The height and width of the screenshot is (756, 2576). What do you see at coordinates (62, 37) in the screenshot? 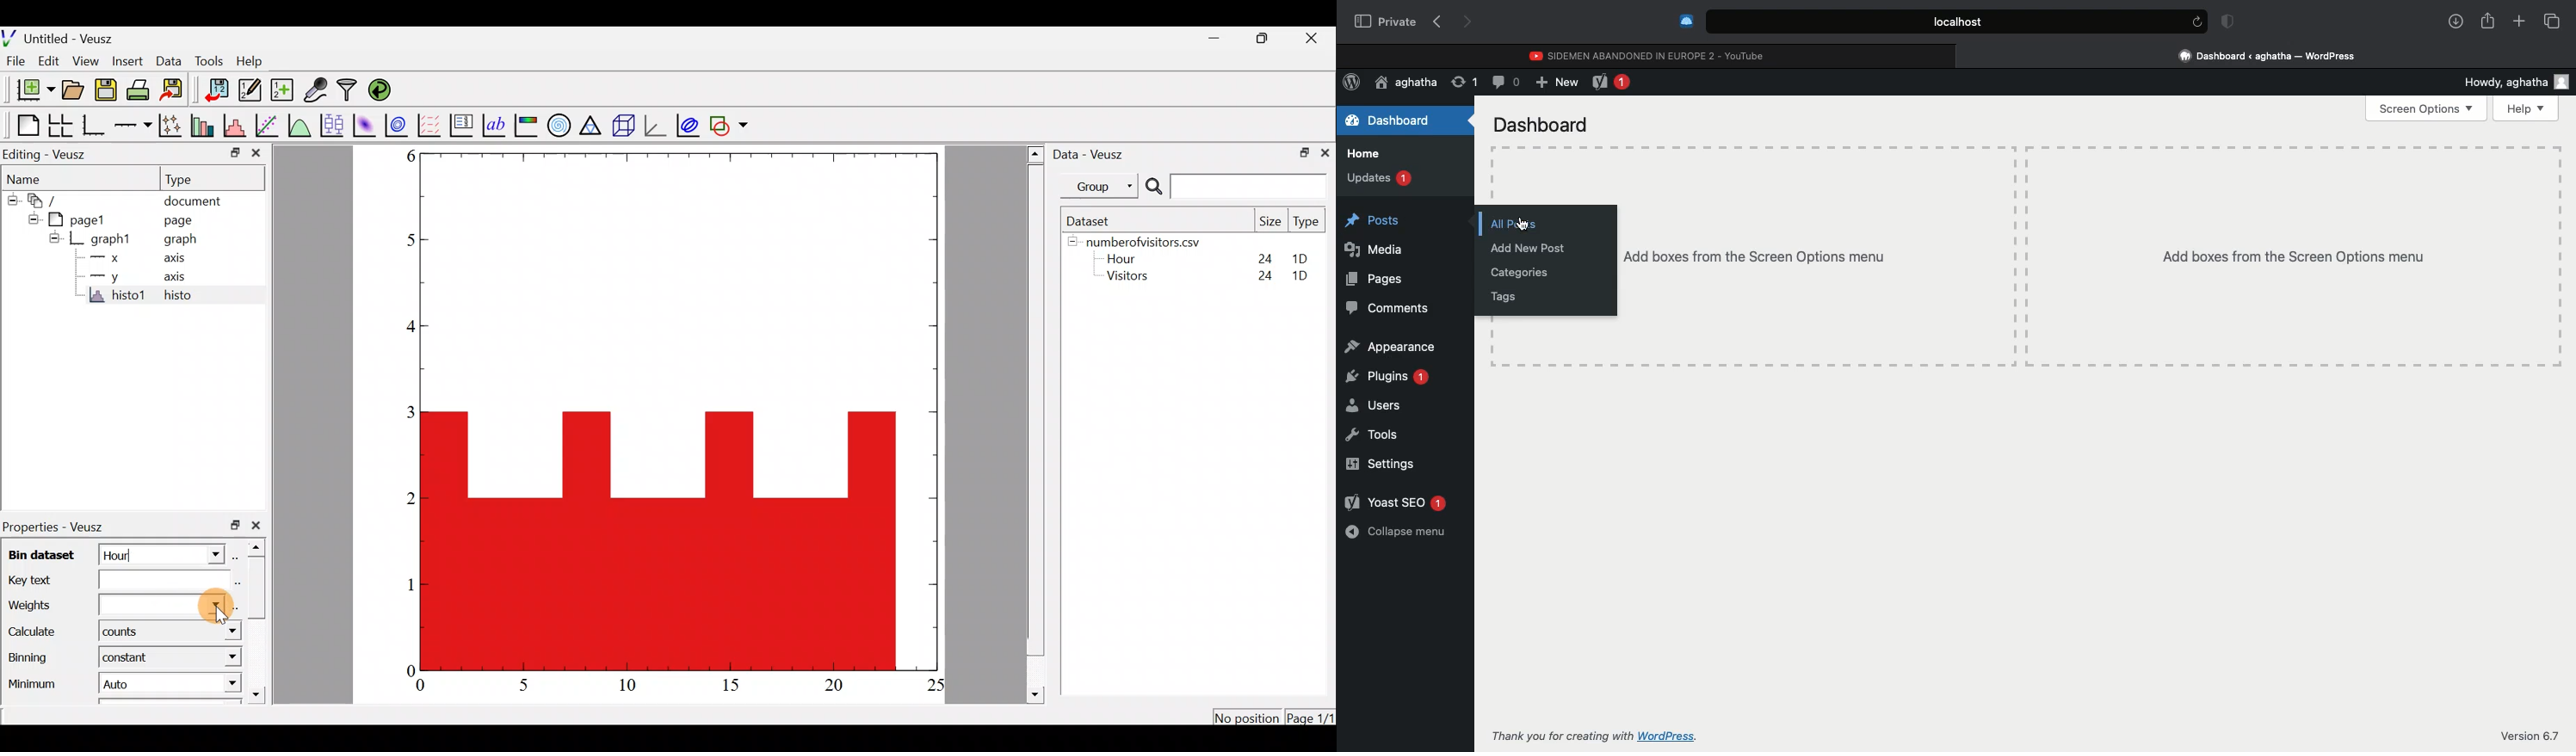
I see `Untitled - Veusz` at bounding box center [62, 37].